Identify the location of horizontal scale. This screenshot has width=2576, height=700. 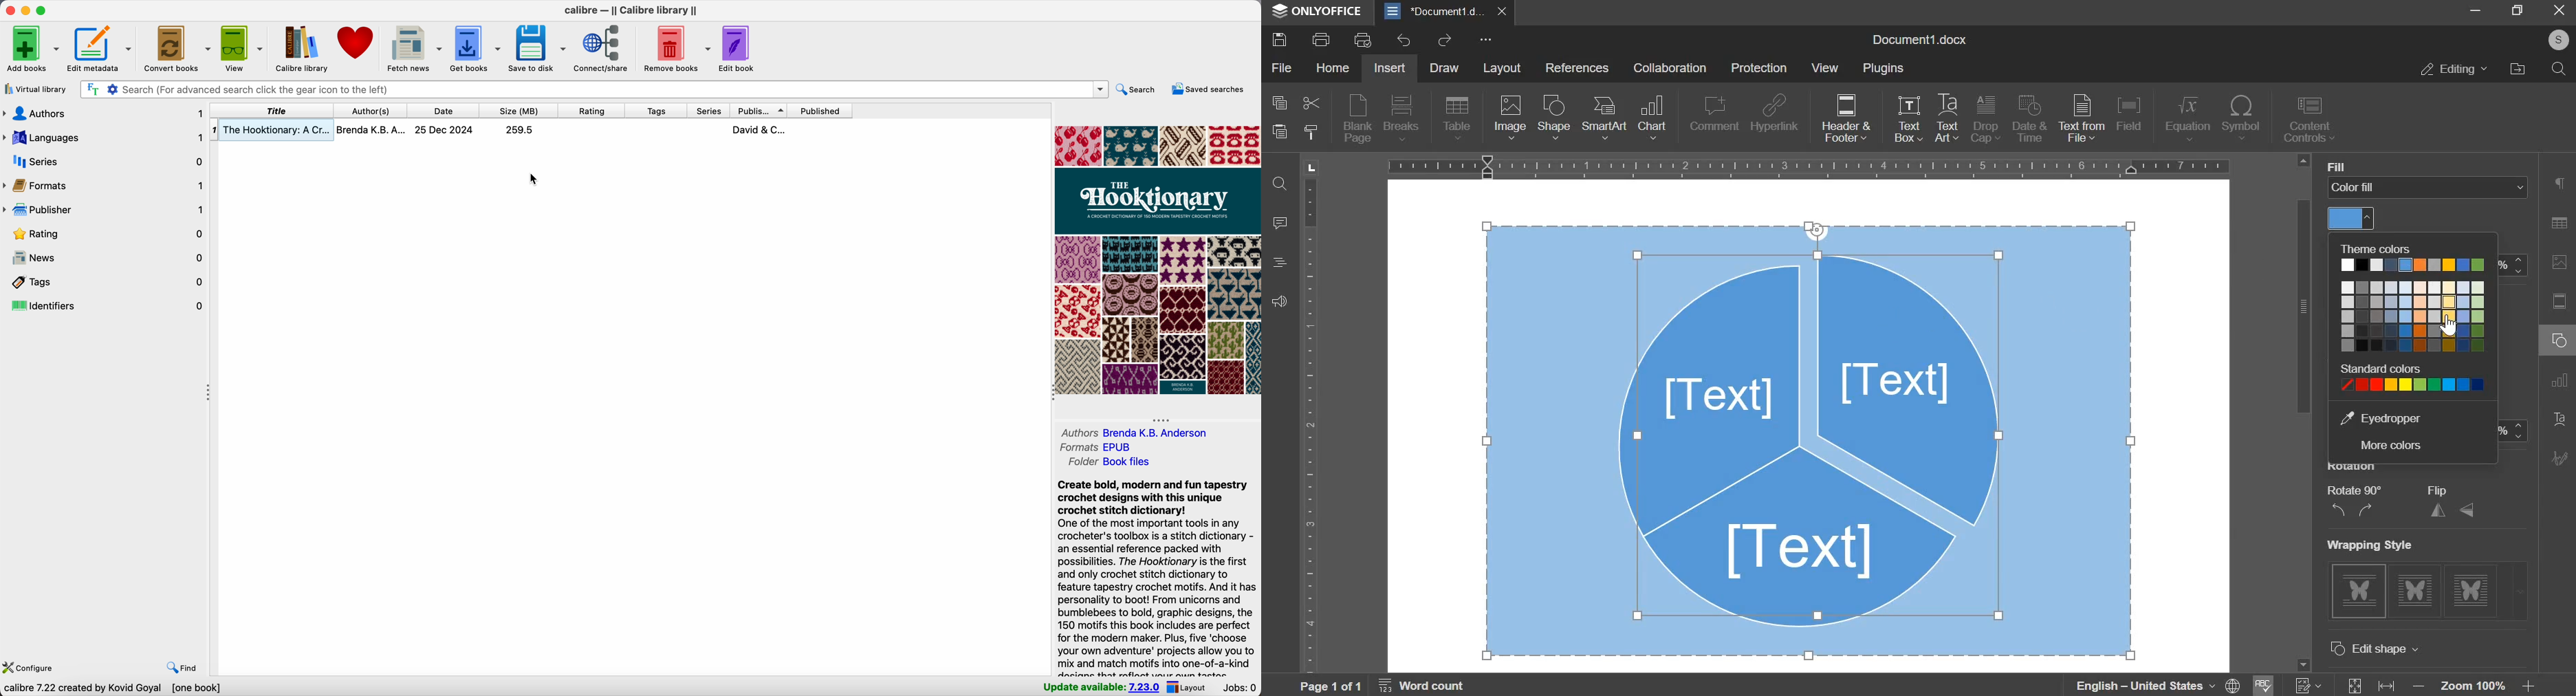
(1810, 165).